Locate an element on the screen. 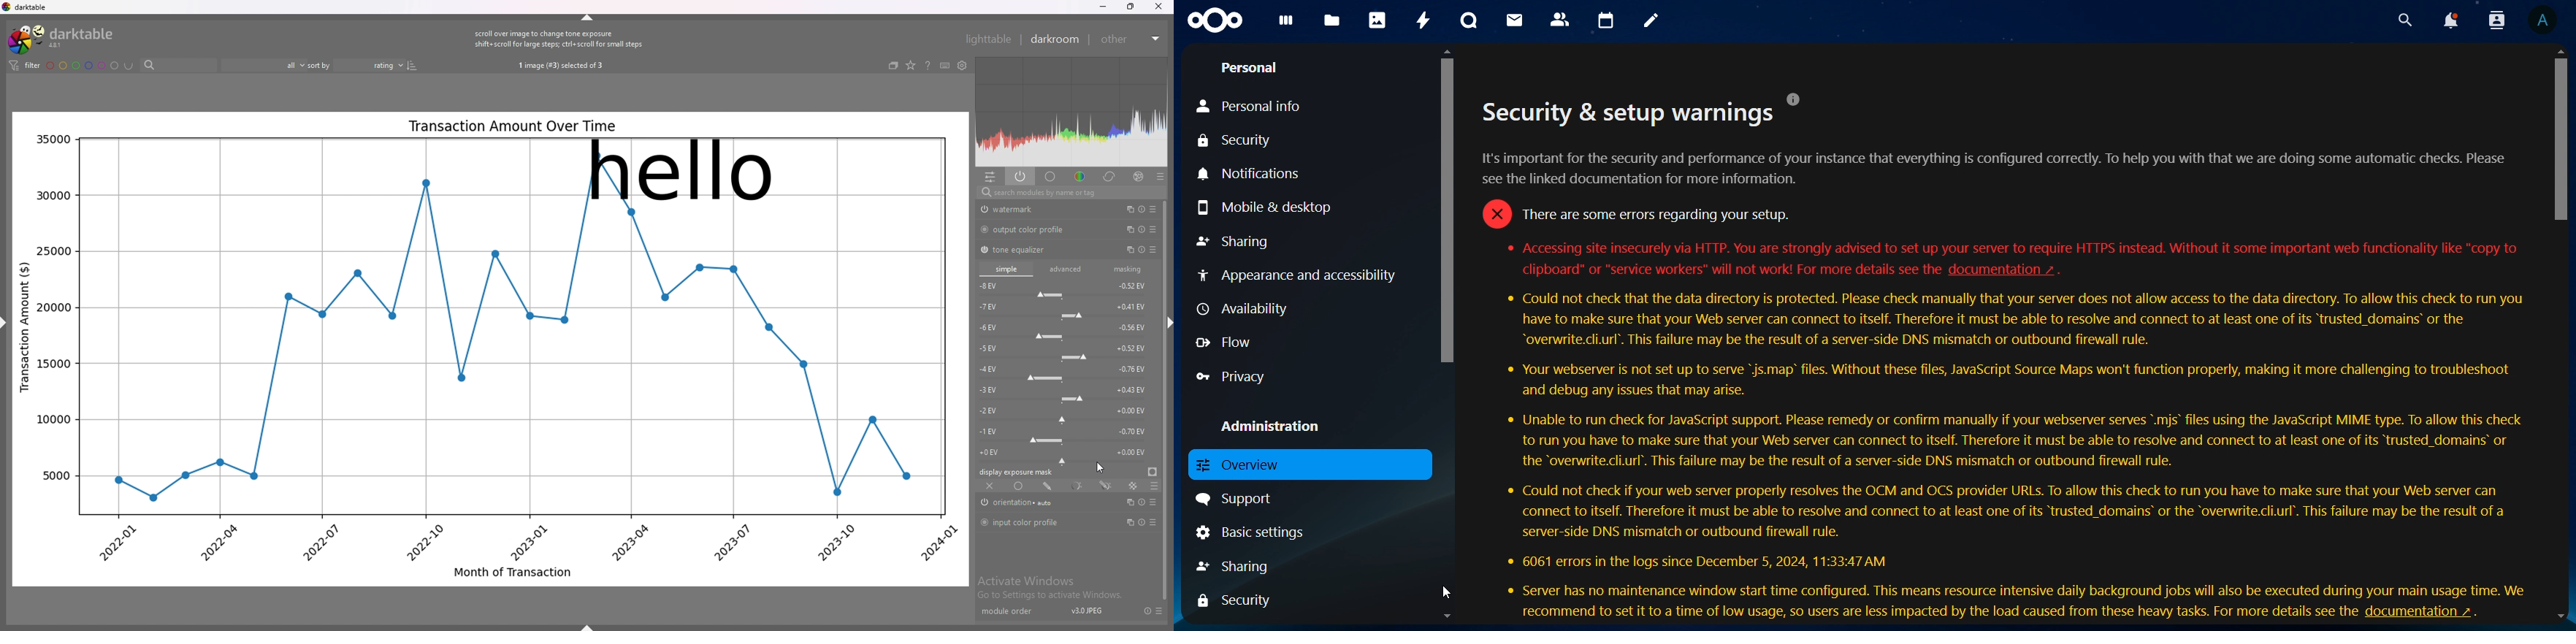 This screenshot has height=644, width=2576. drawn and parametric mask is located at coordinates (1105, 485).